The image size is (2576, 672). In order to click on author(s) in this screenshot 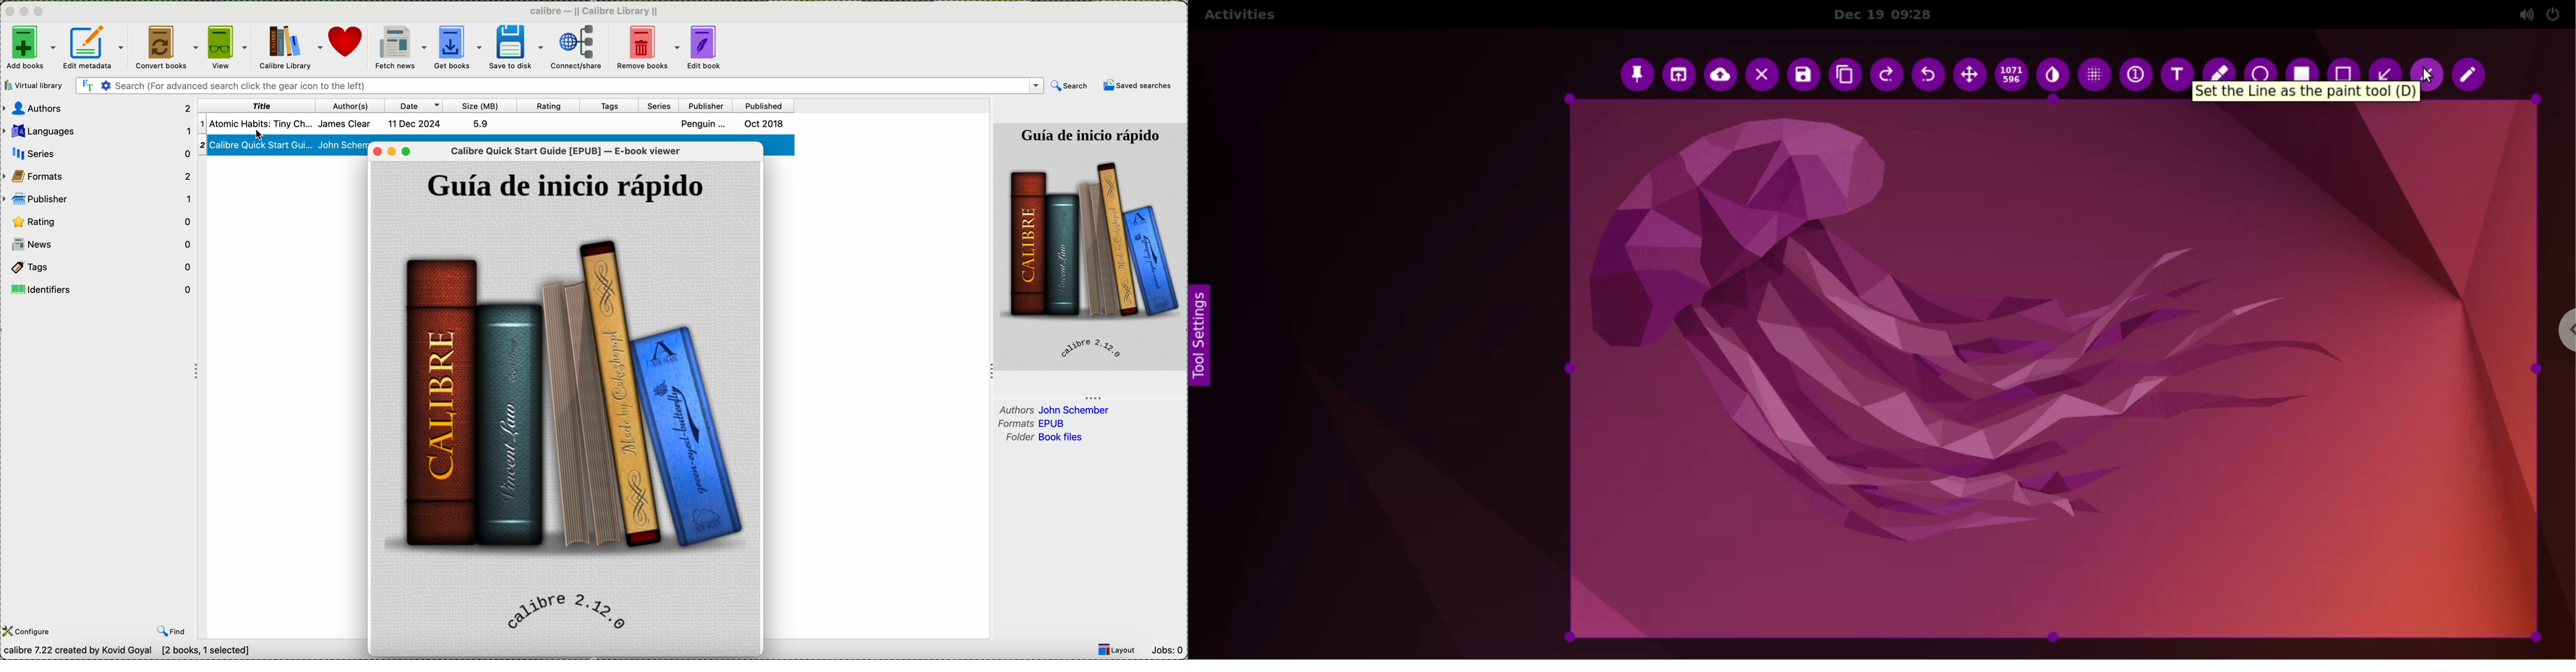, I will do `click(350, 106)`.